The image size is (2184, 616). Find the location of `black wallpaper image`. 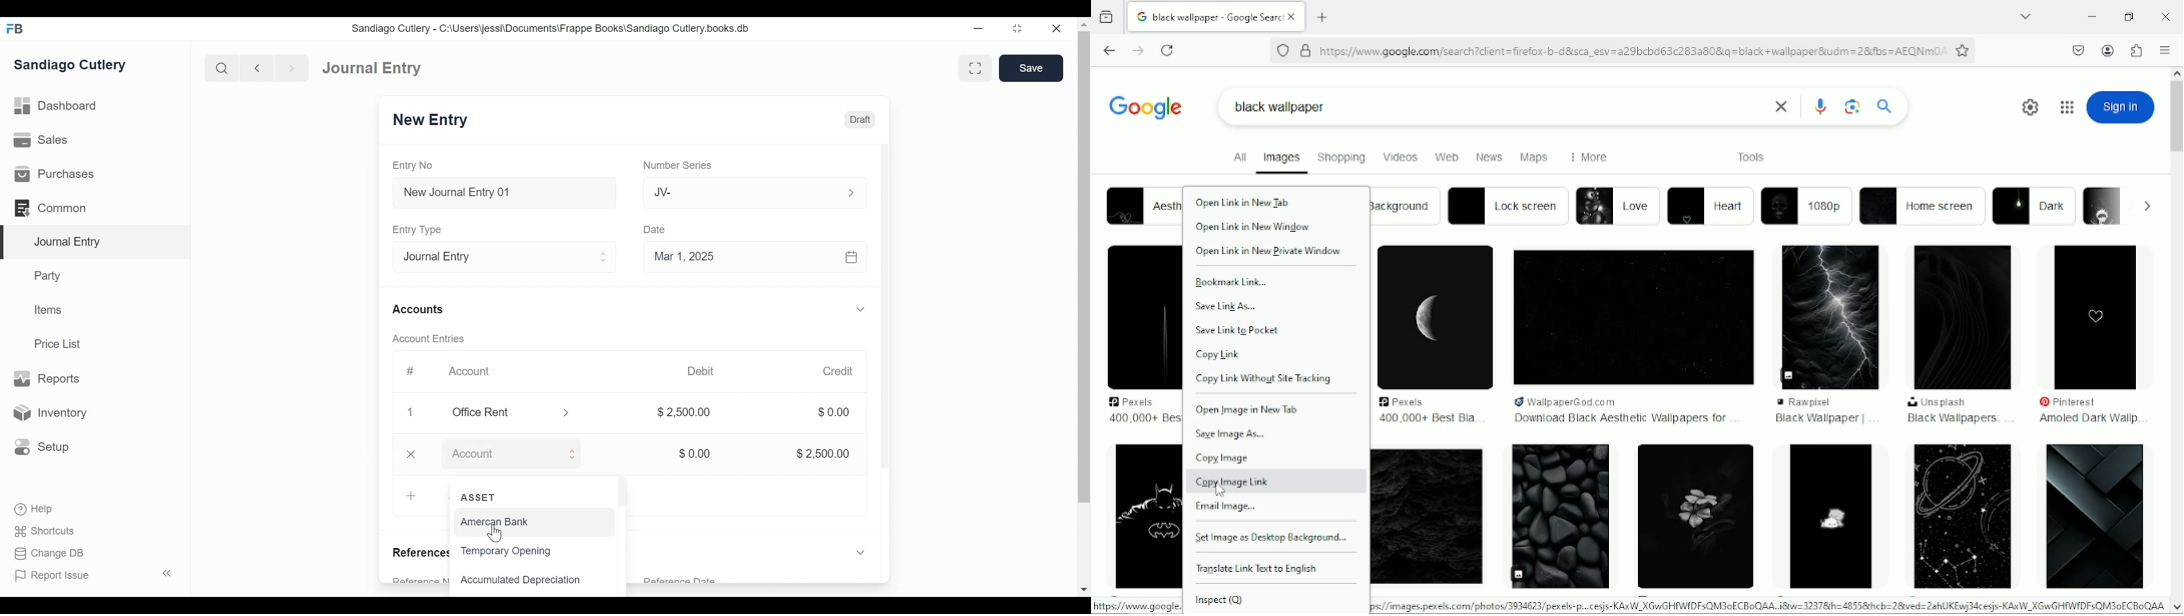

black wallpaper image is located at coordinates (1428, 518).